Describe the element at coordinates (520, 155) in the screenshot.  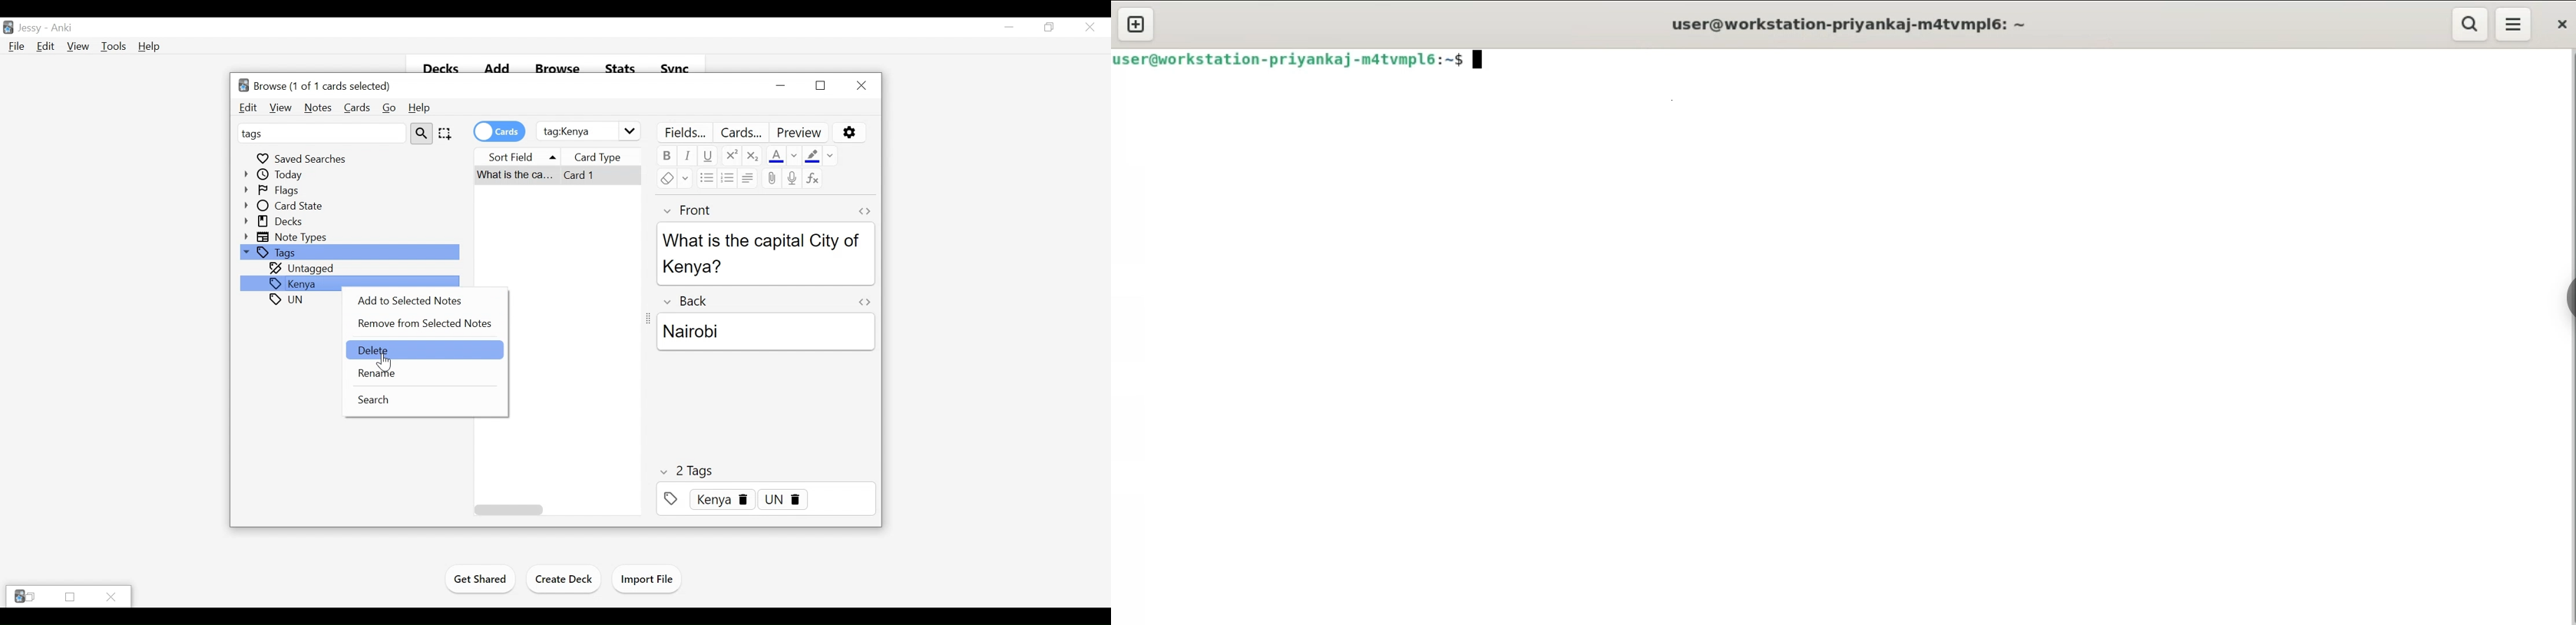
I see `Sort field` at that location.